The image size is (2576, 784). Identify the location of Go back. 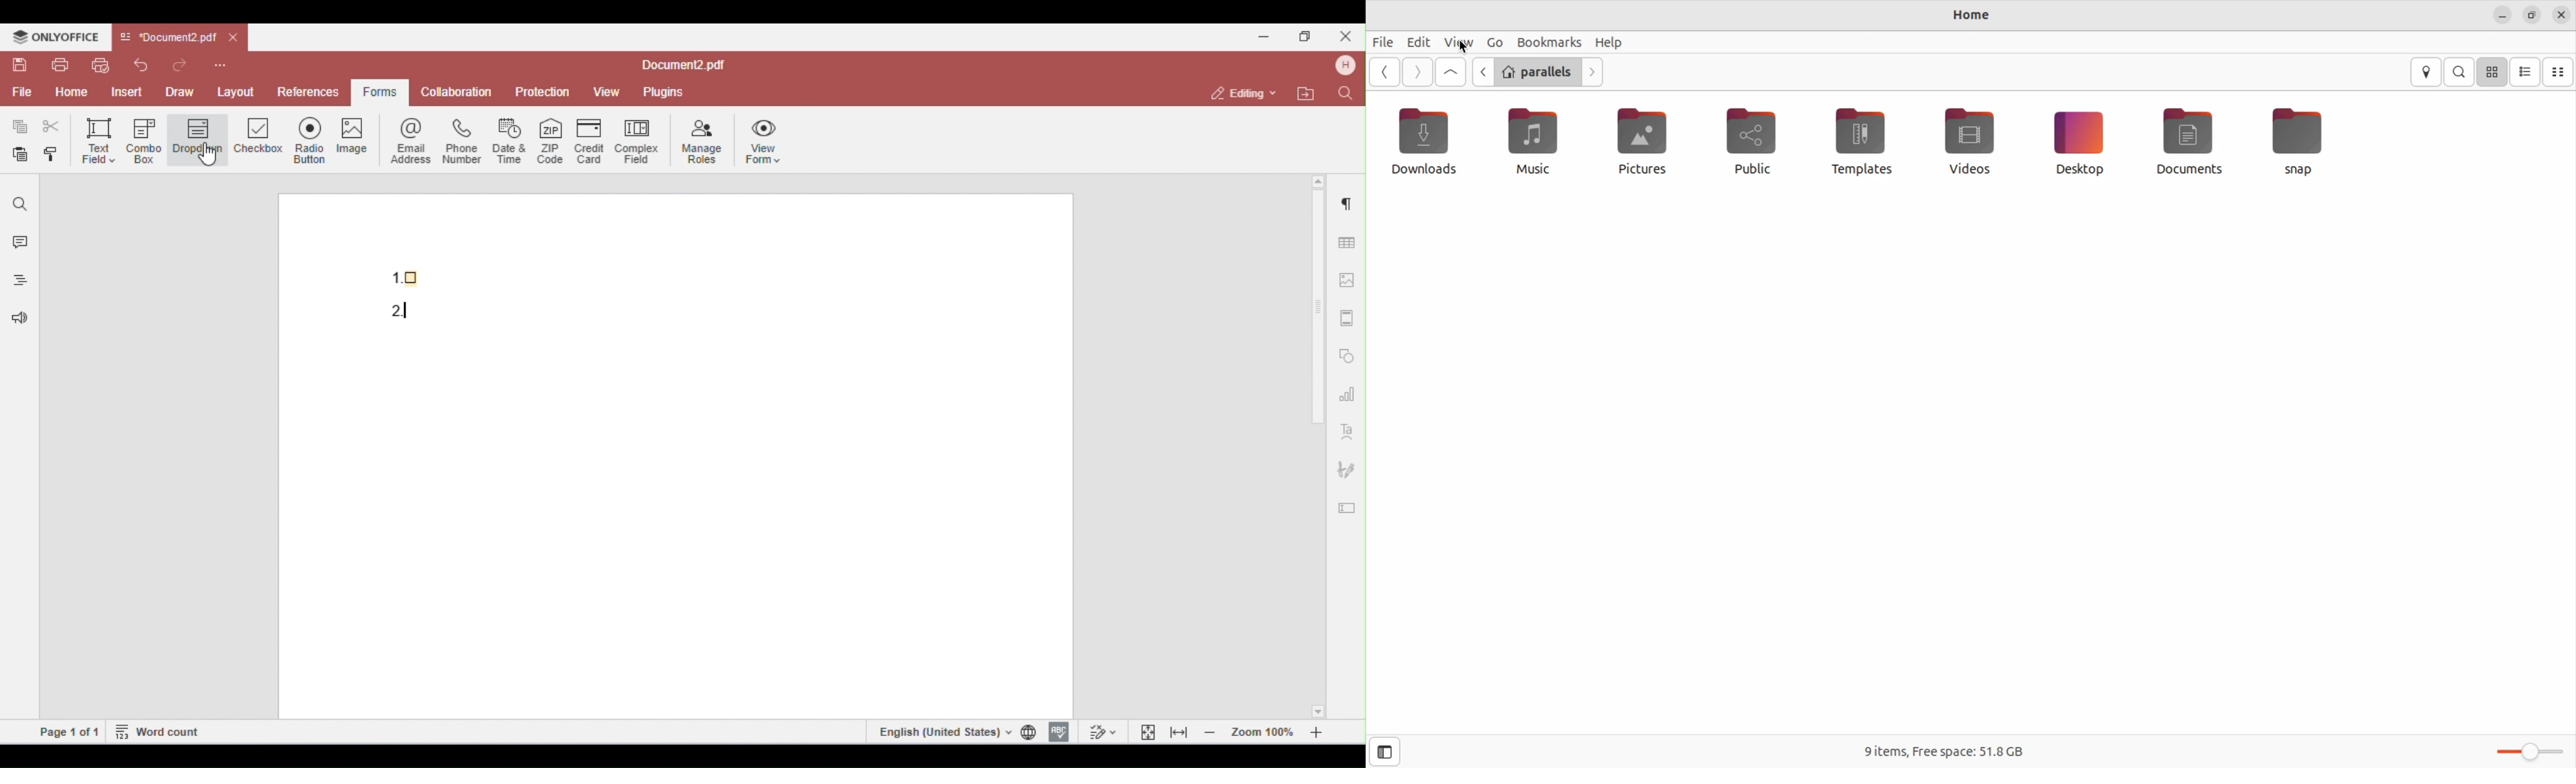
(1383, 72).